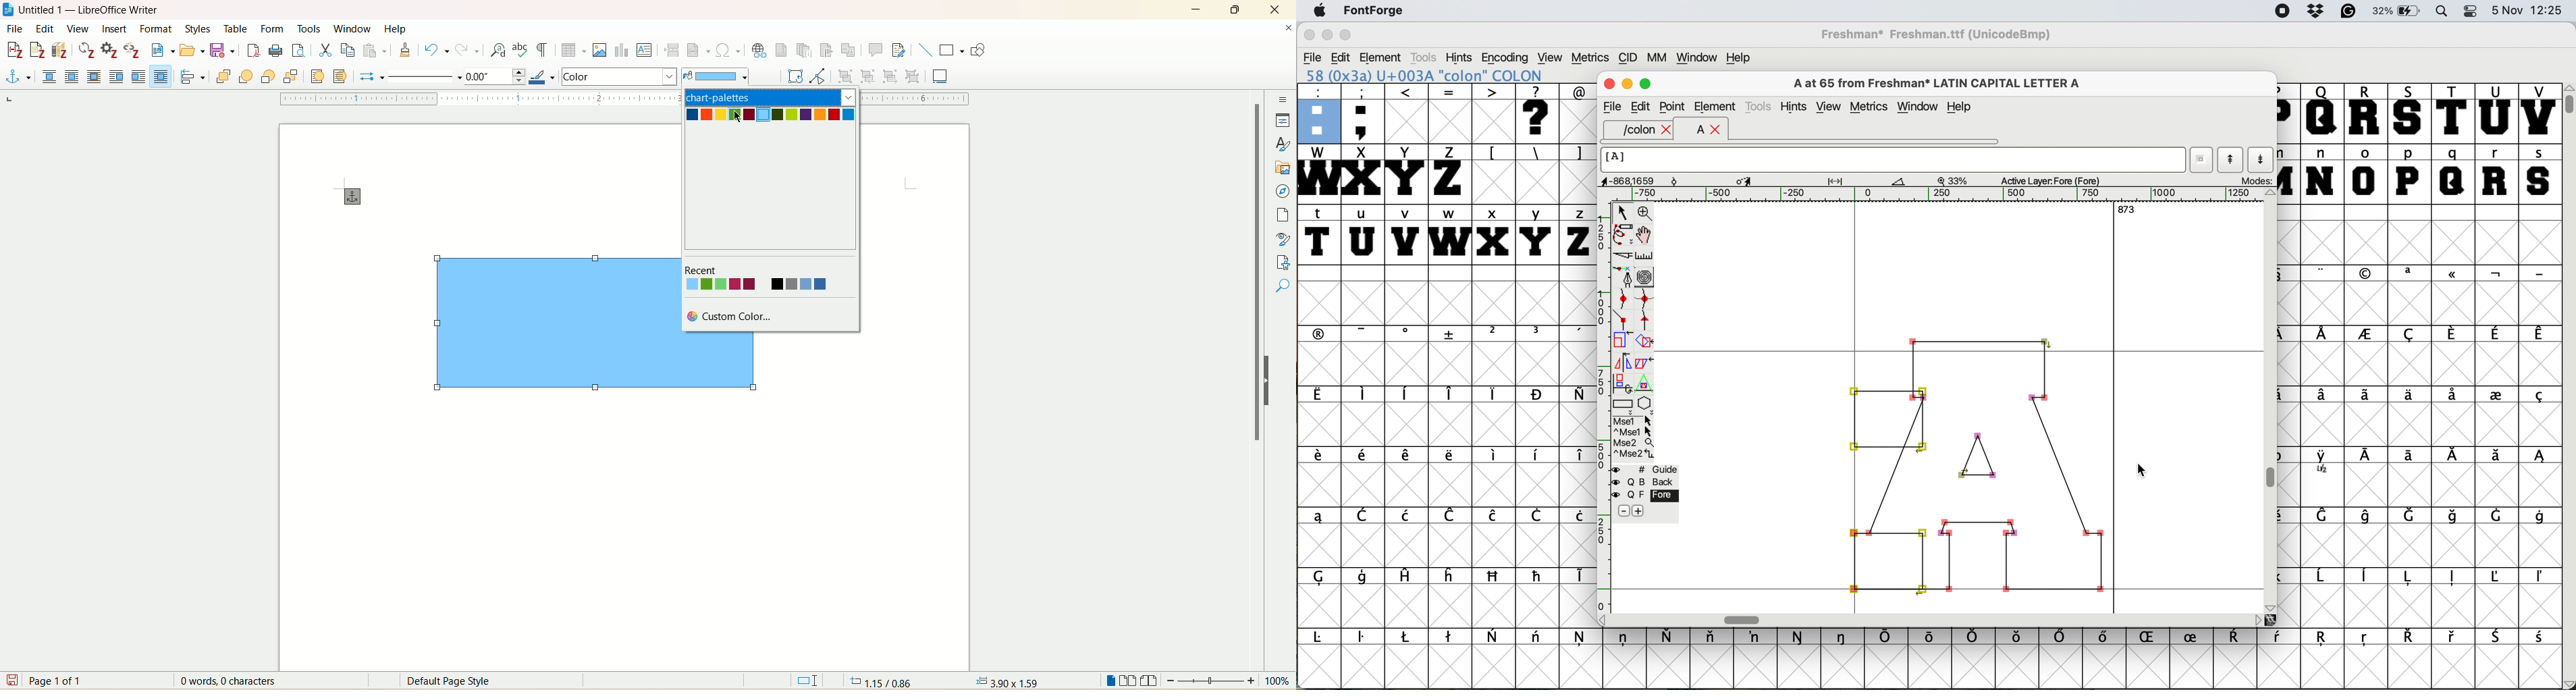 The height and width of the screenshot is (700, 2576). What do you see at coordinates (58, 681) in the screenshot?
I see `page number` at bounding box center [58, 681].